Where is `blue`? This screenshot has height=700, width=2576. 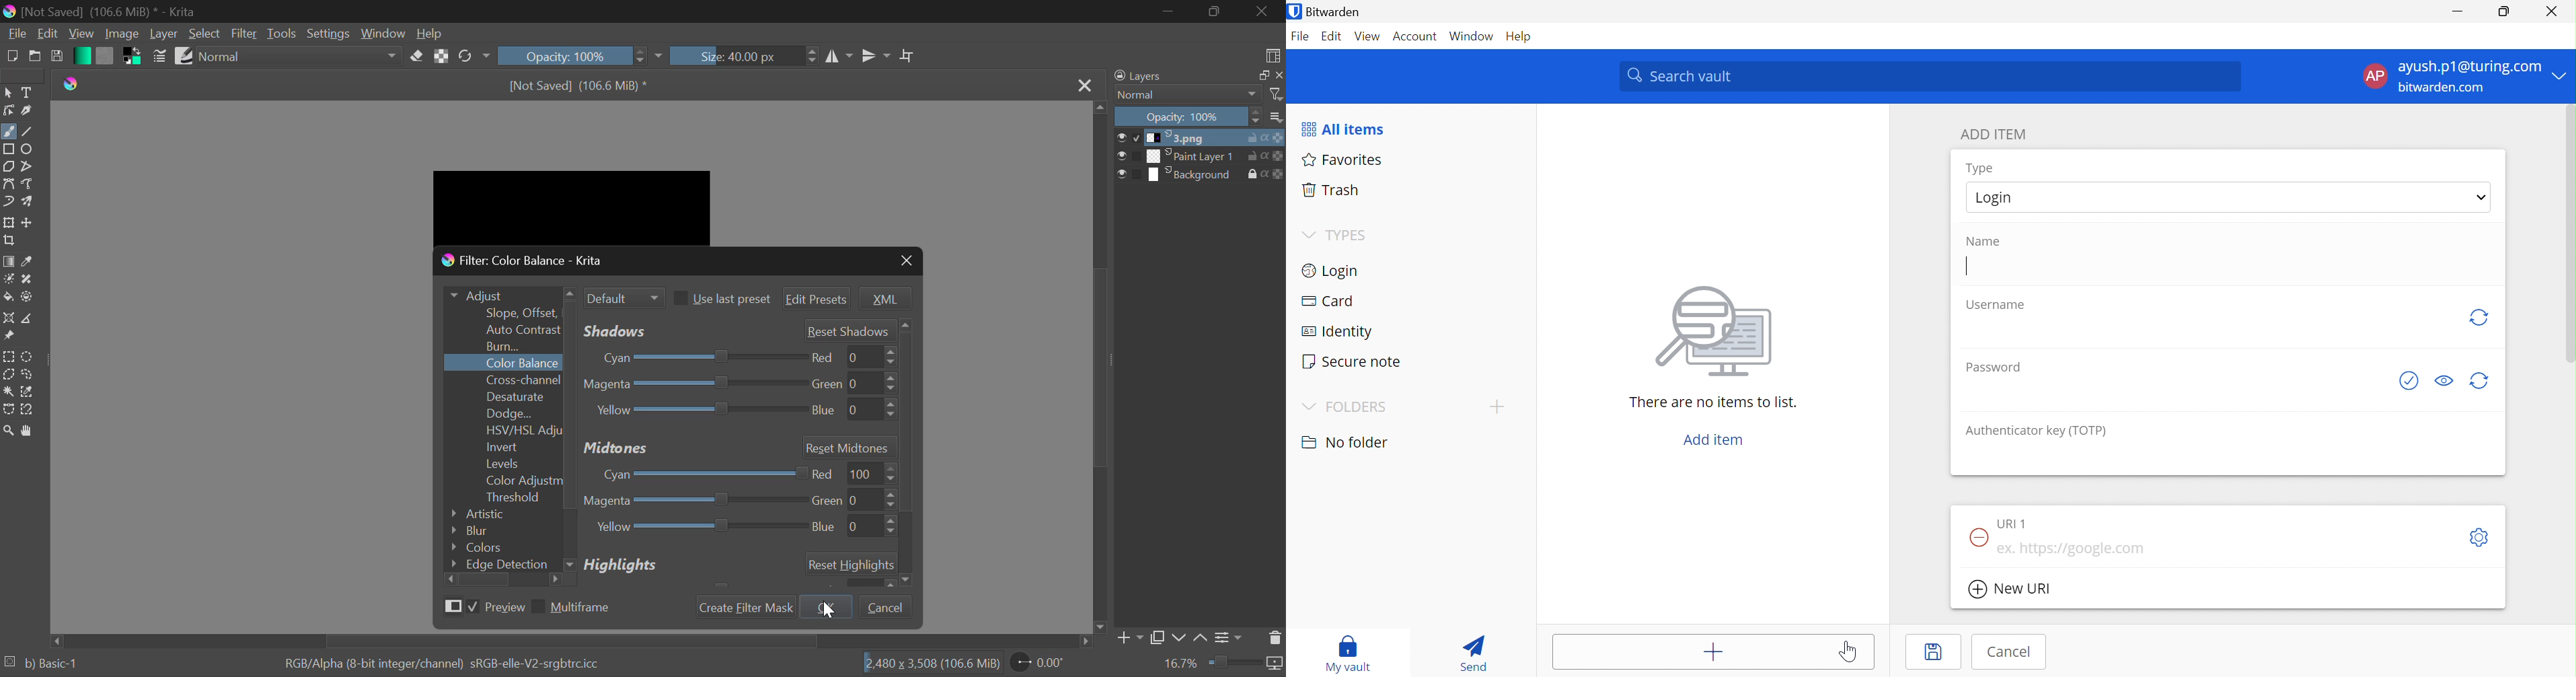 blue is located at coordinates (852, 528).